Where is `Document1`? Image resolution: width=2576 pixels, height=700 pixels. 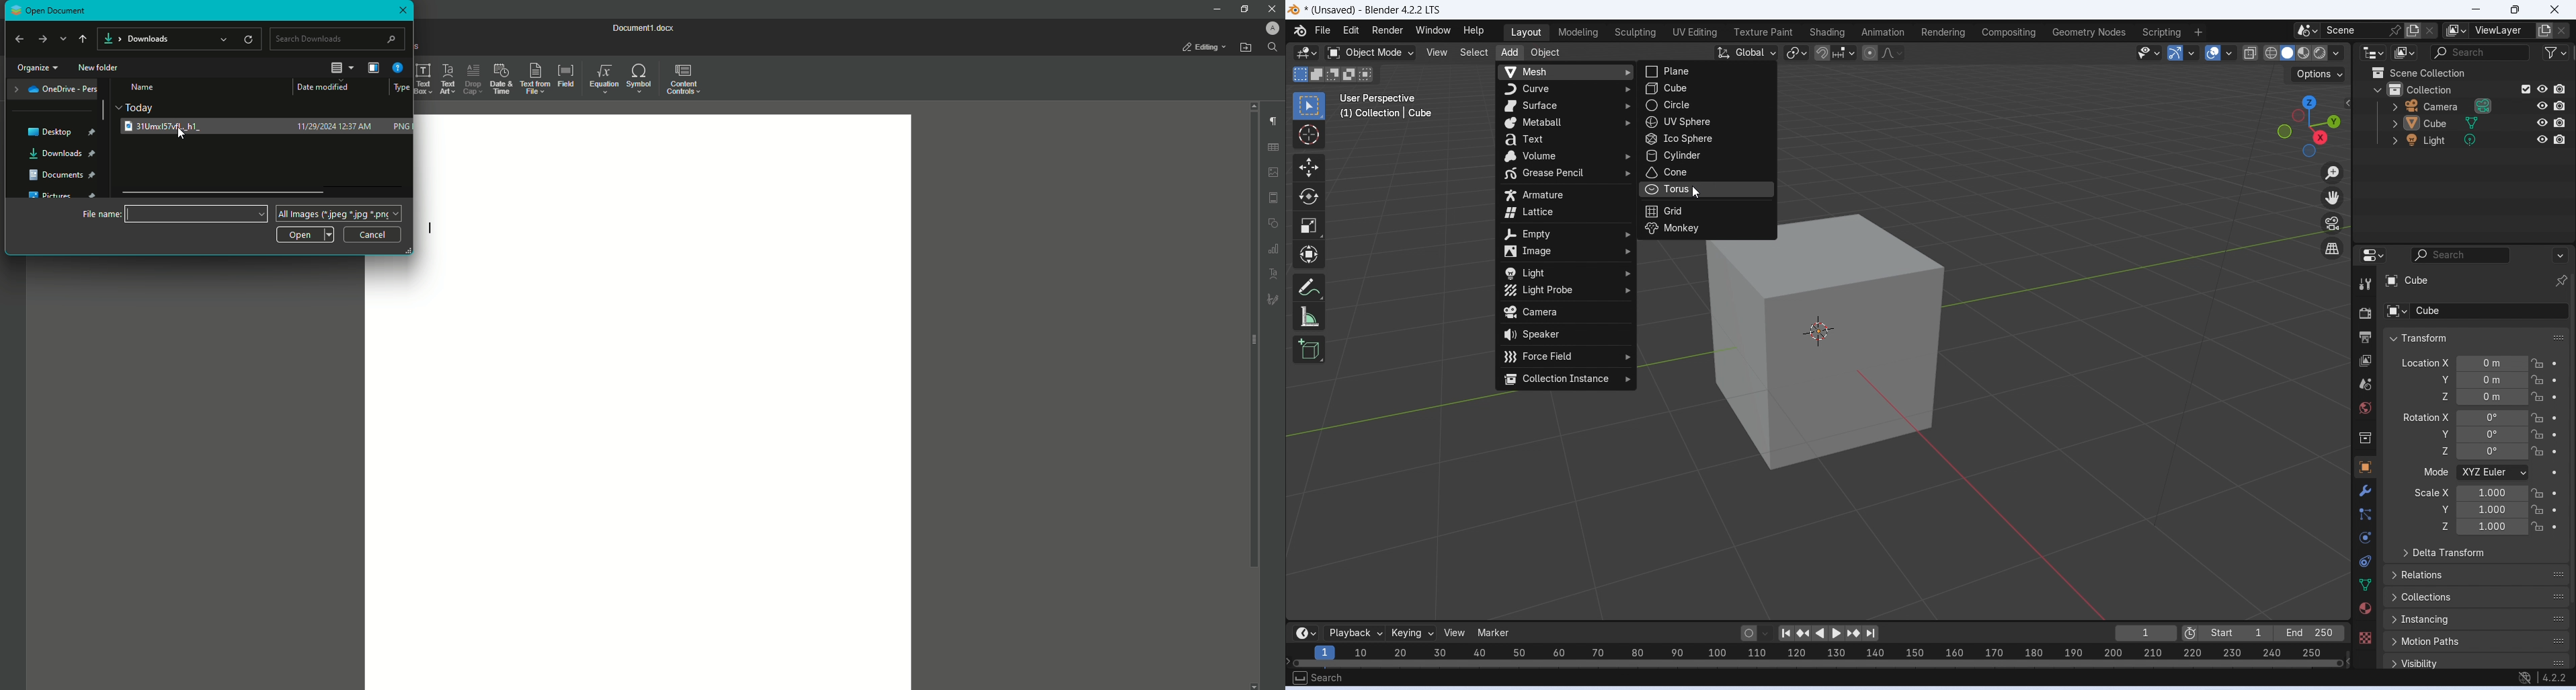 Document1 is located at coordinates (644, 27).